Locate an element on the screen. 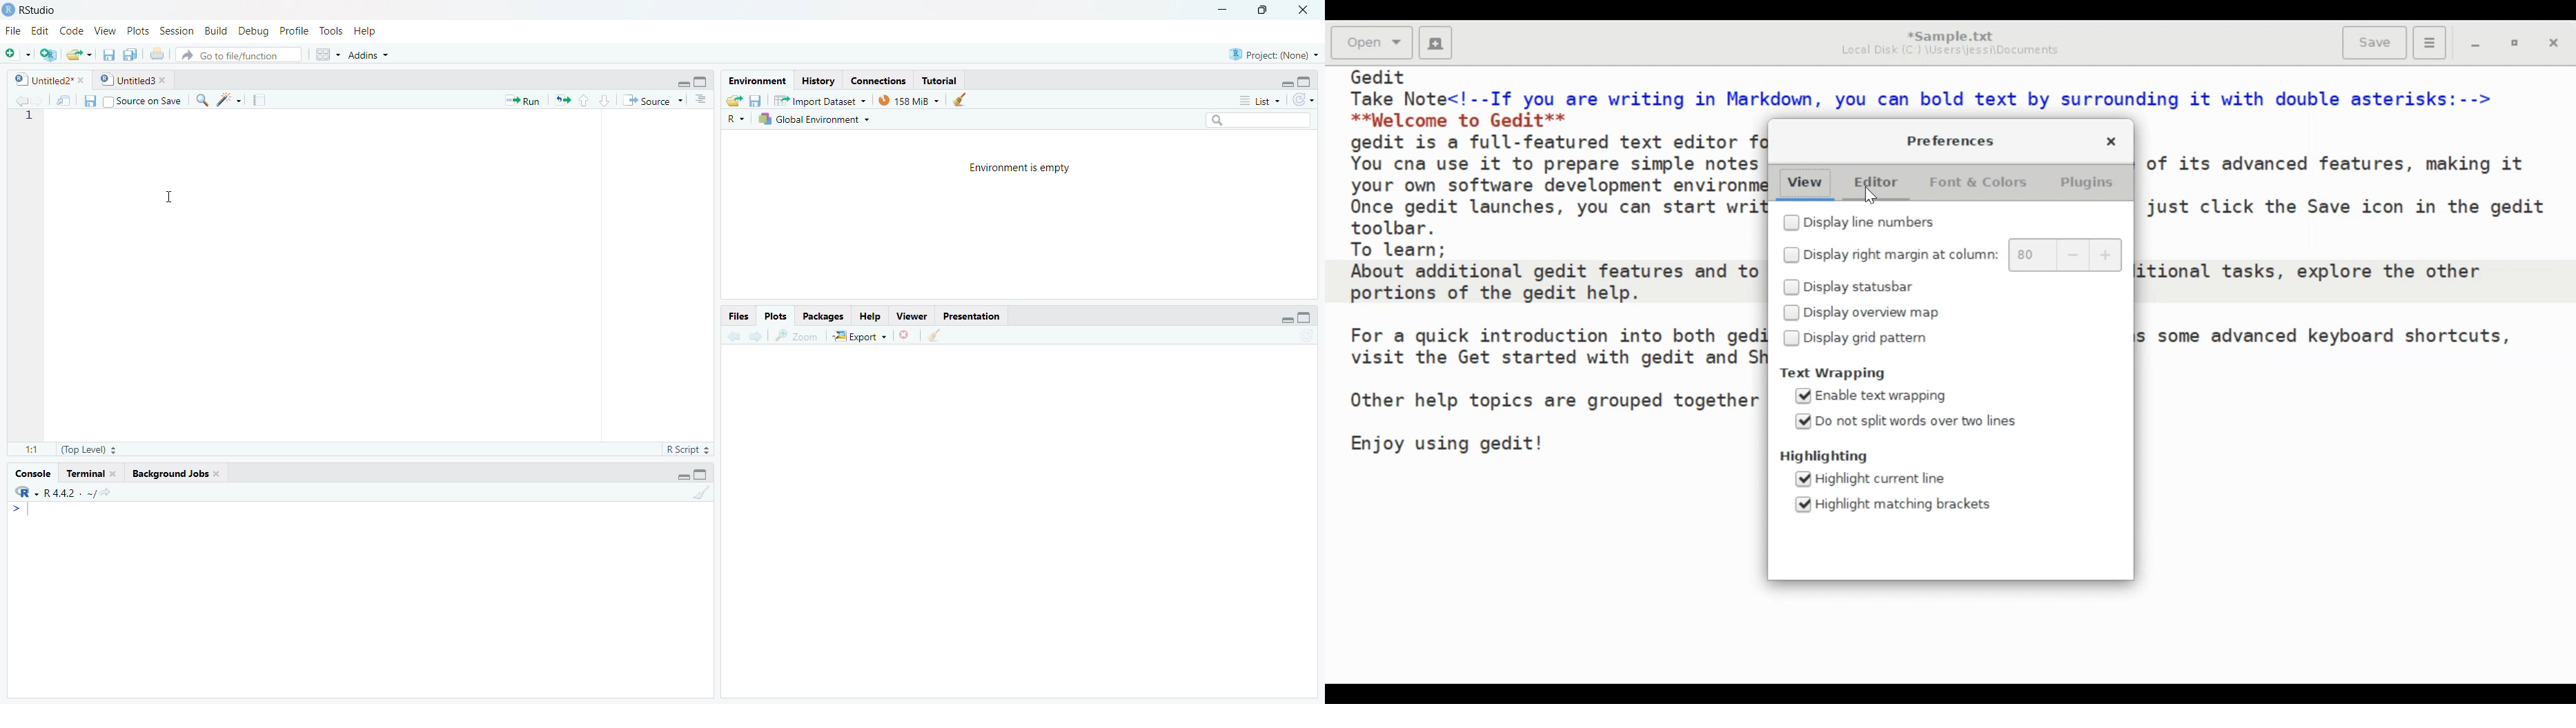  Packages is located at coordinates (821, 315).